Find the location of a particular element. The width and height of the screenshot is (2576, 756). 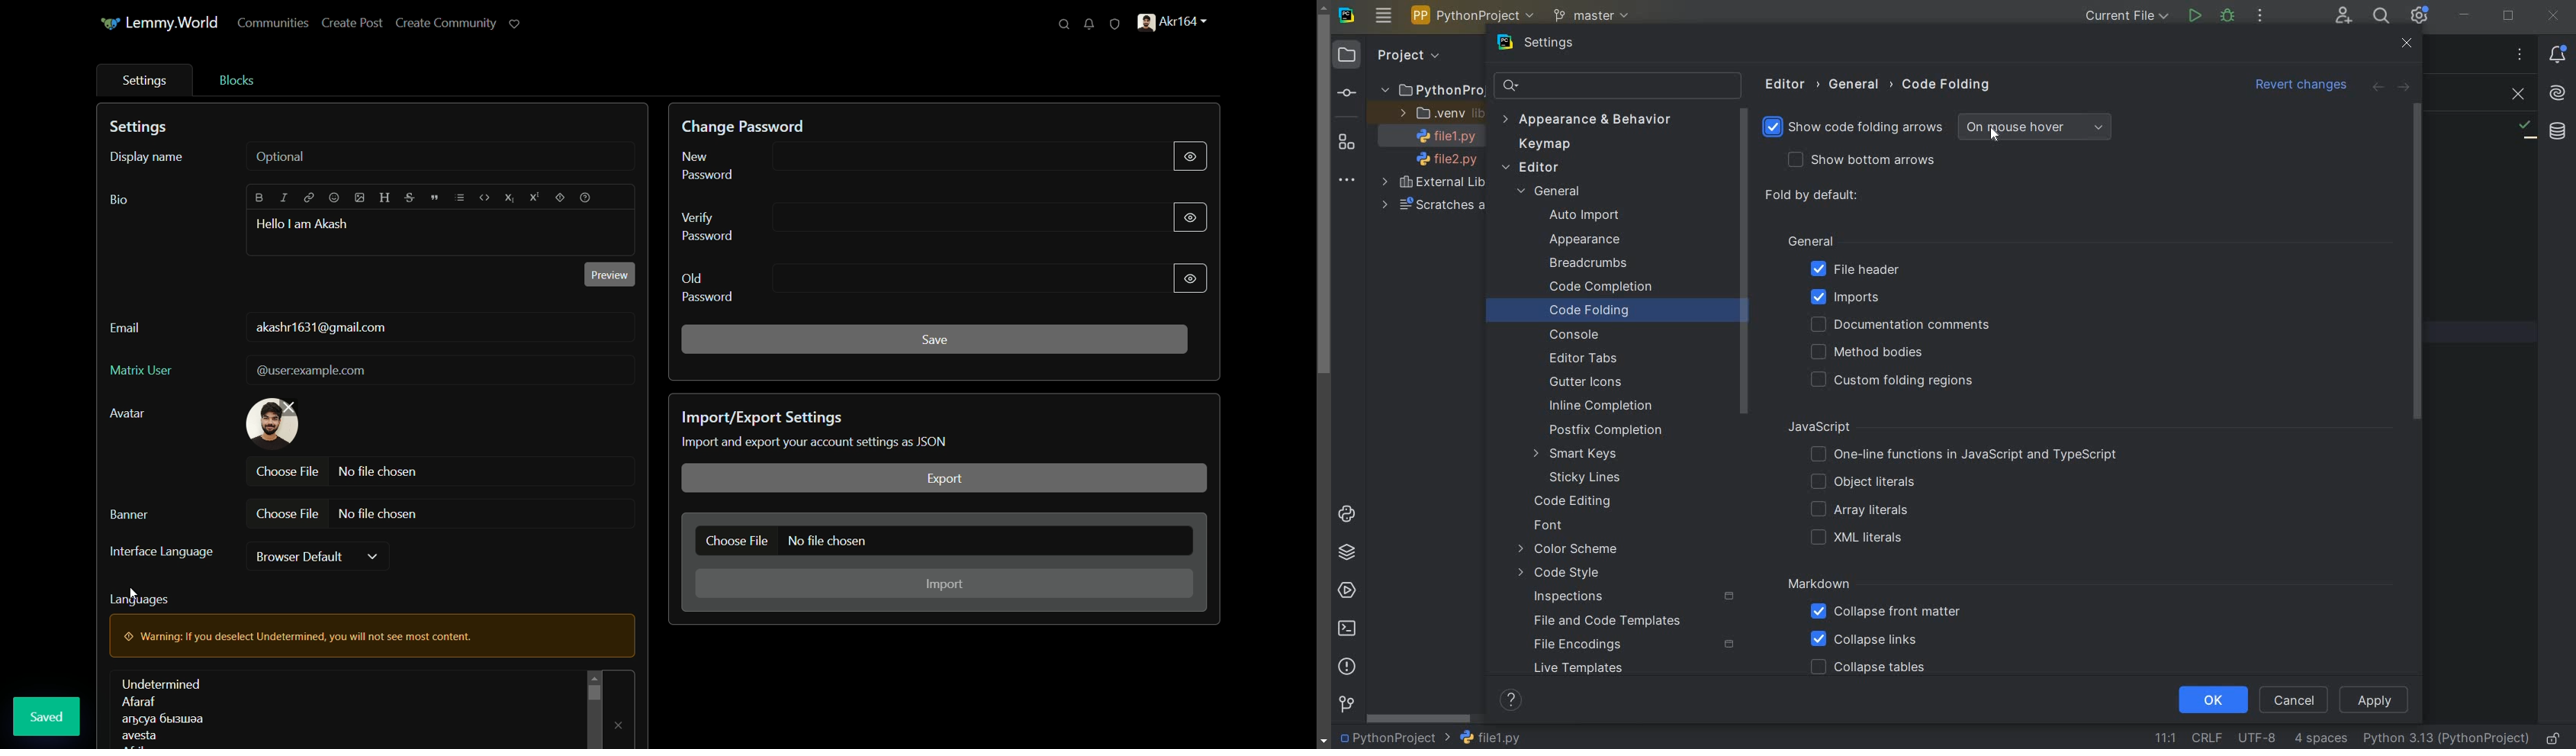

profile is located at coordinates (1174, 23).